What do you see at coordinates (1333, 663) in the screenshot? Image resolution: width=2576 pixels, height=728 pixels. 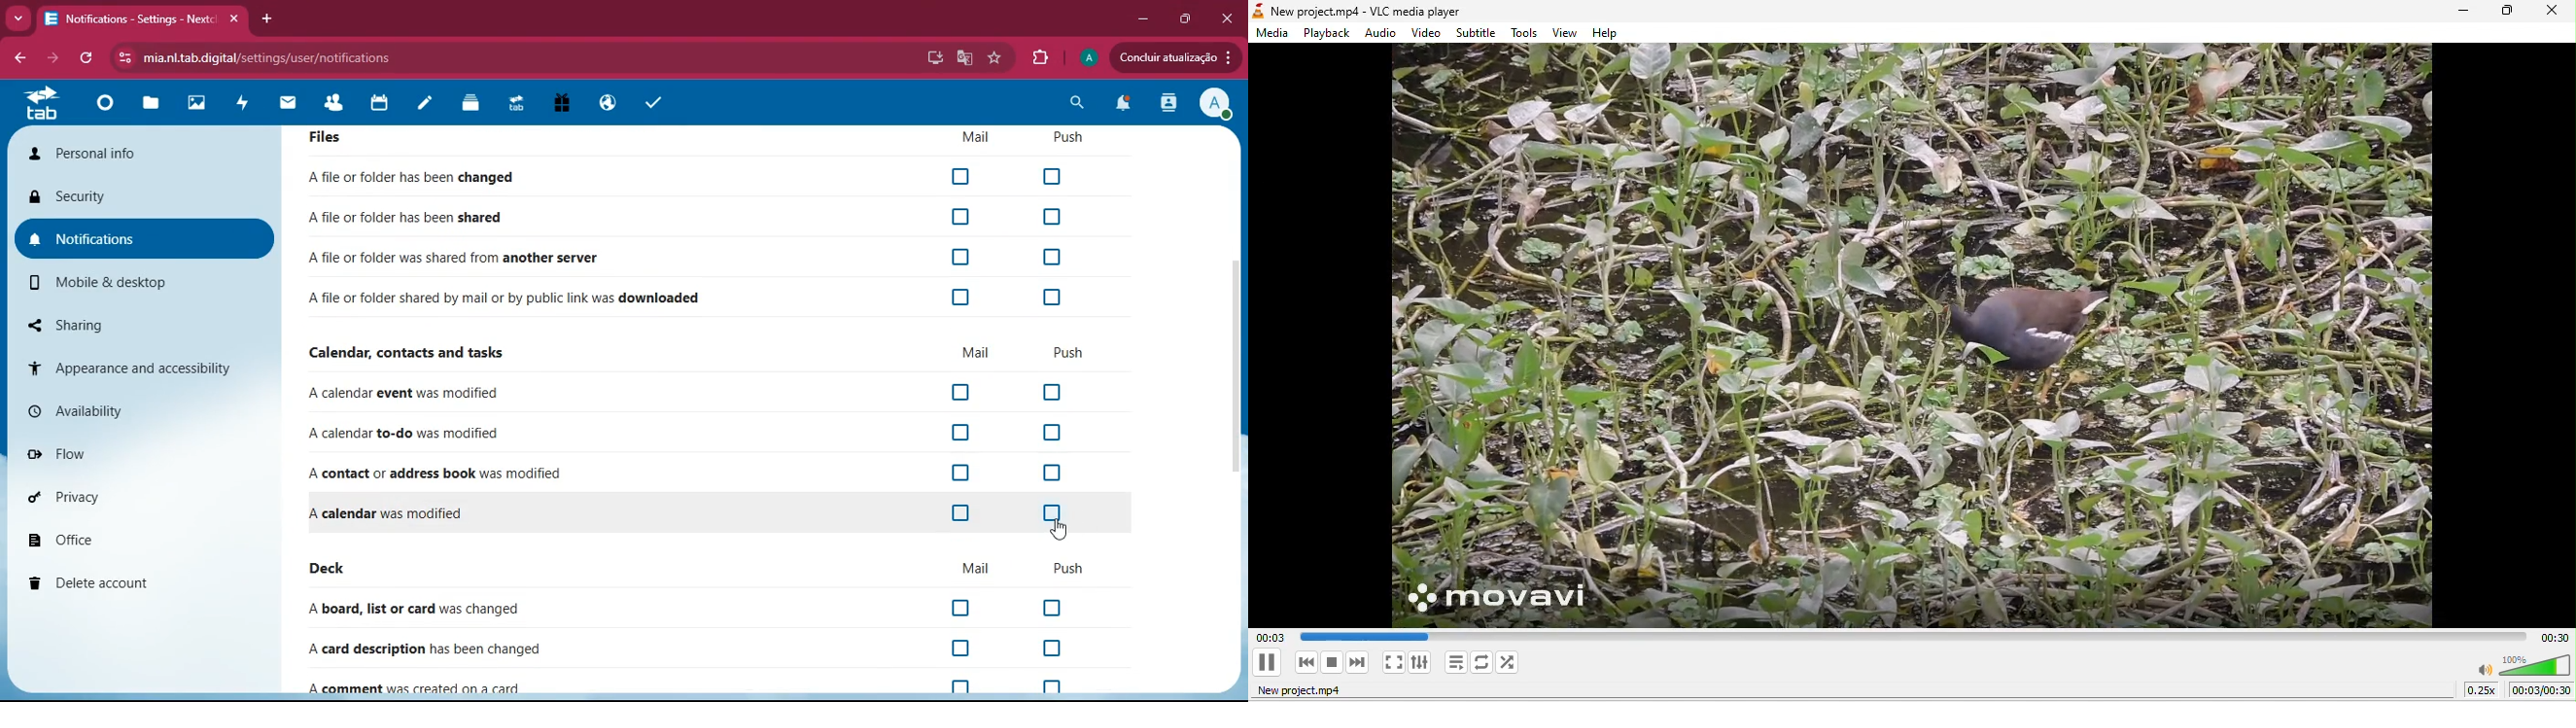 I see `stop playback` at bounding box center [1333, 663].